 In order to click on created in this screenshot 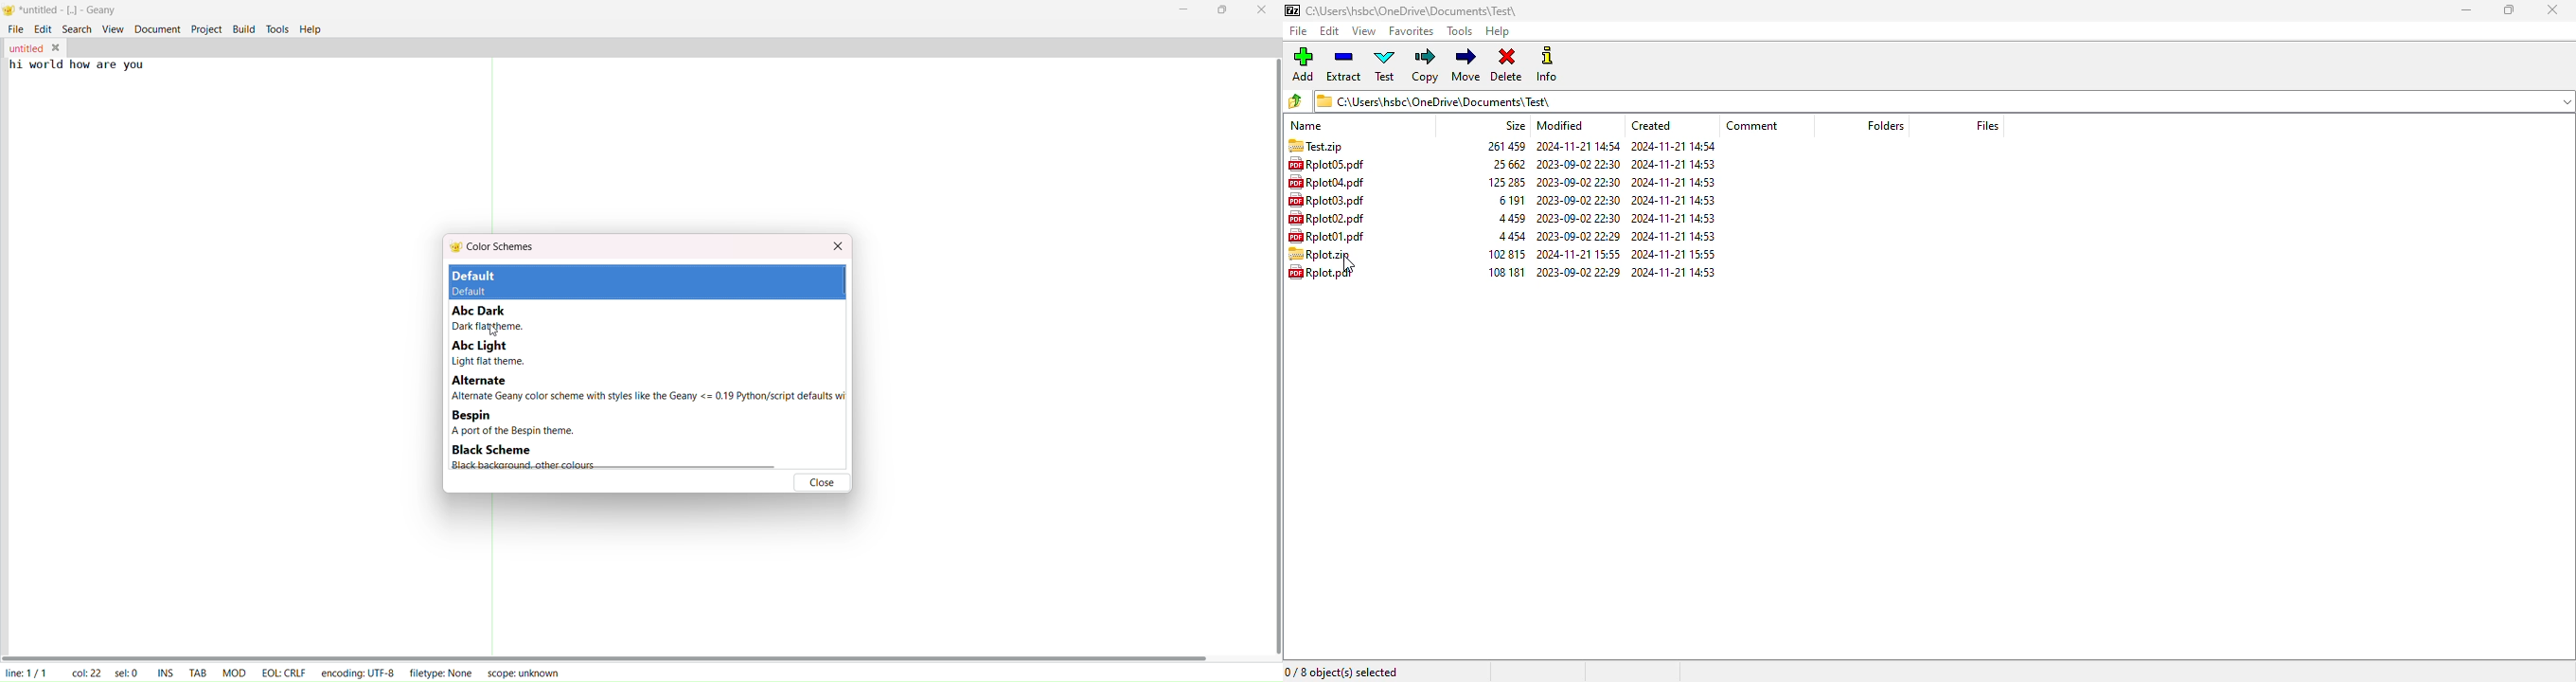, I will do `click(1651, 125)`.